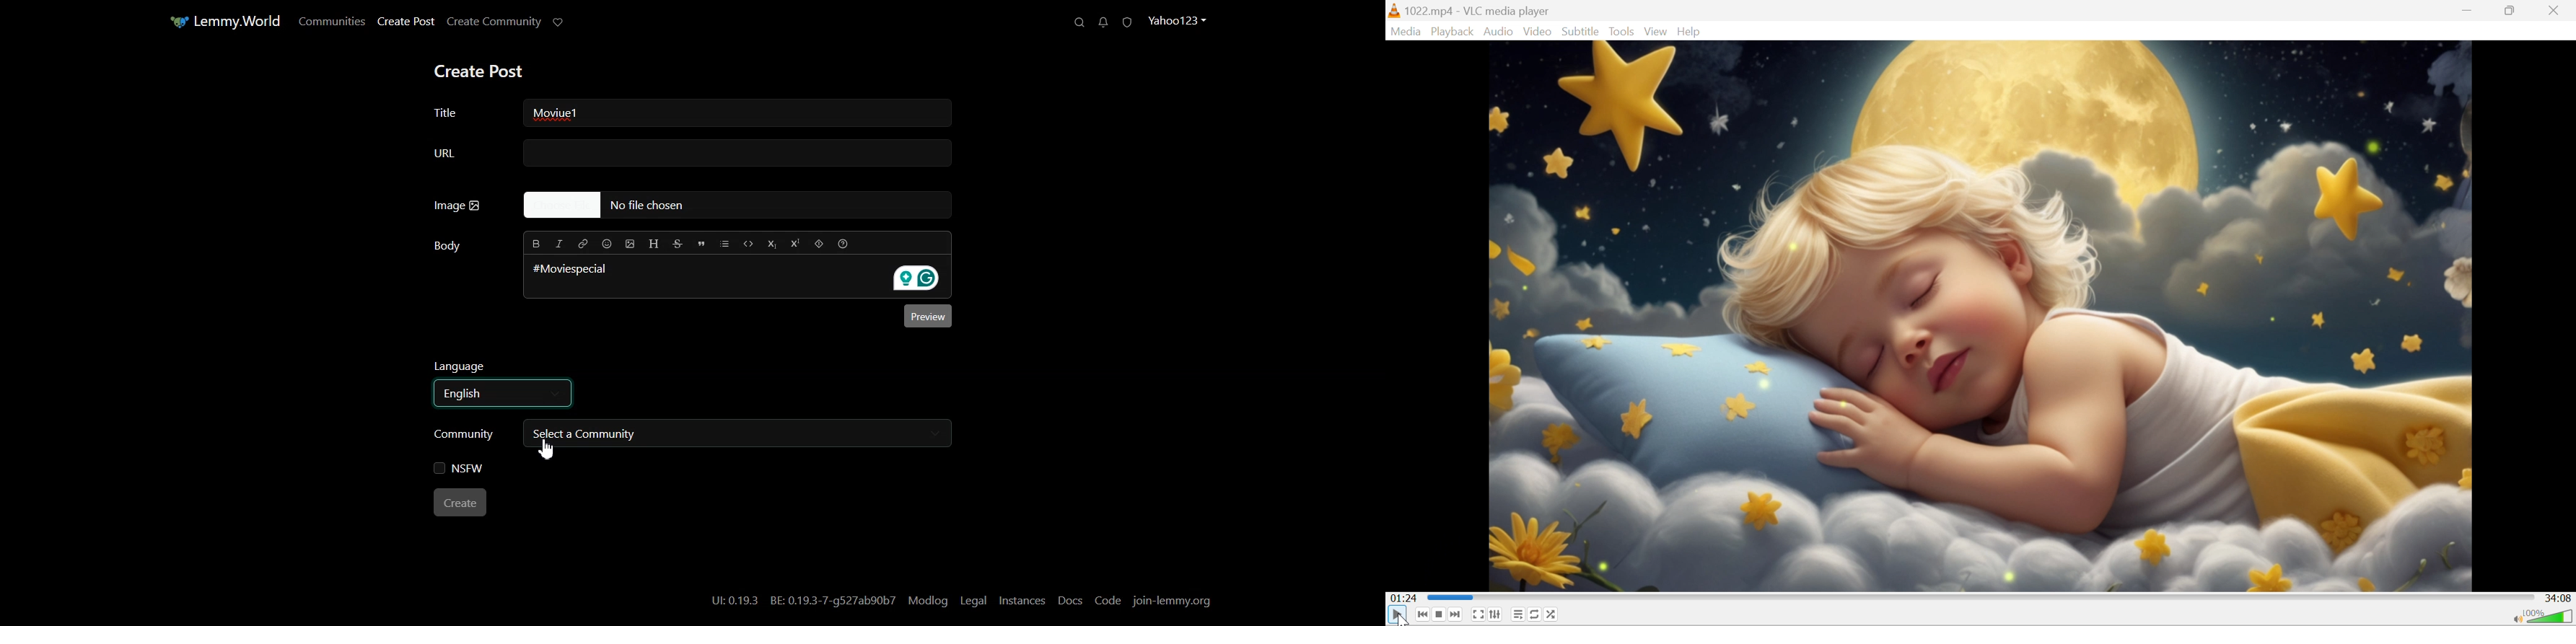 The height and width of the screenshot is (644, 2576). What do you see at coordinates (1440, 615) in the screenshot?
I see `Stop playback` at bounding box center [1440, 615].